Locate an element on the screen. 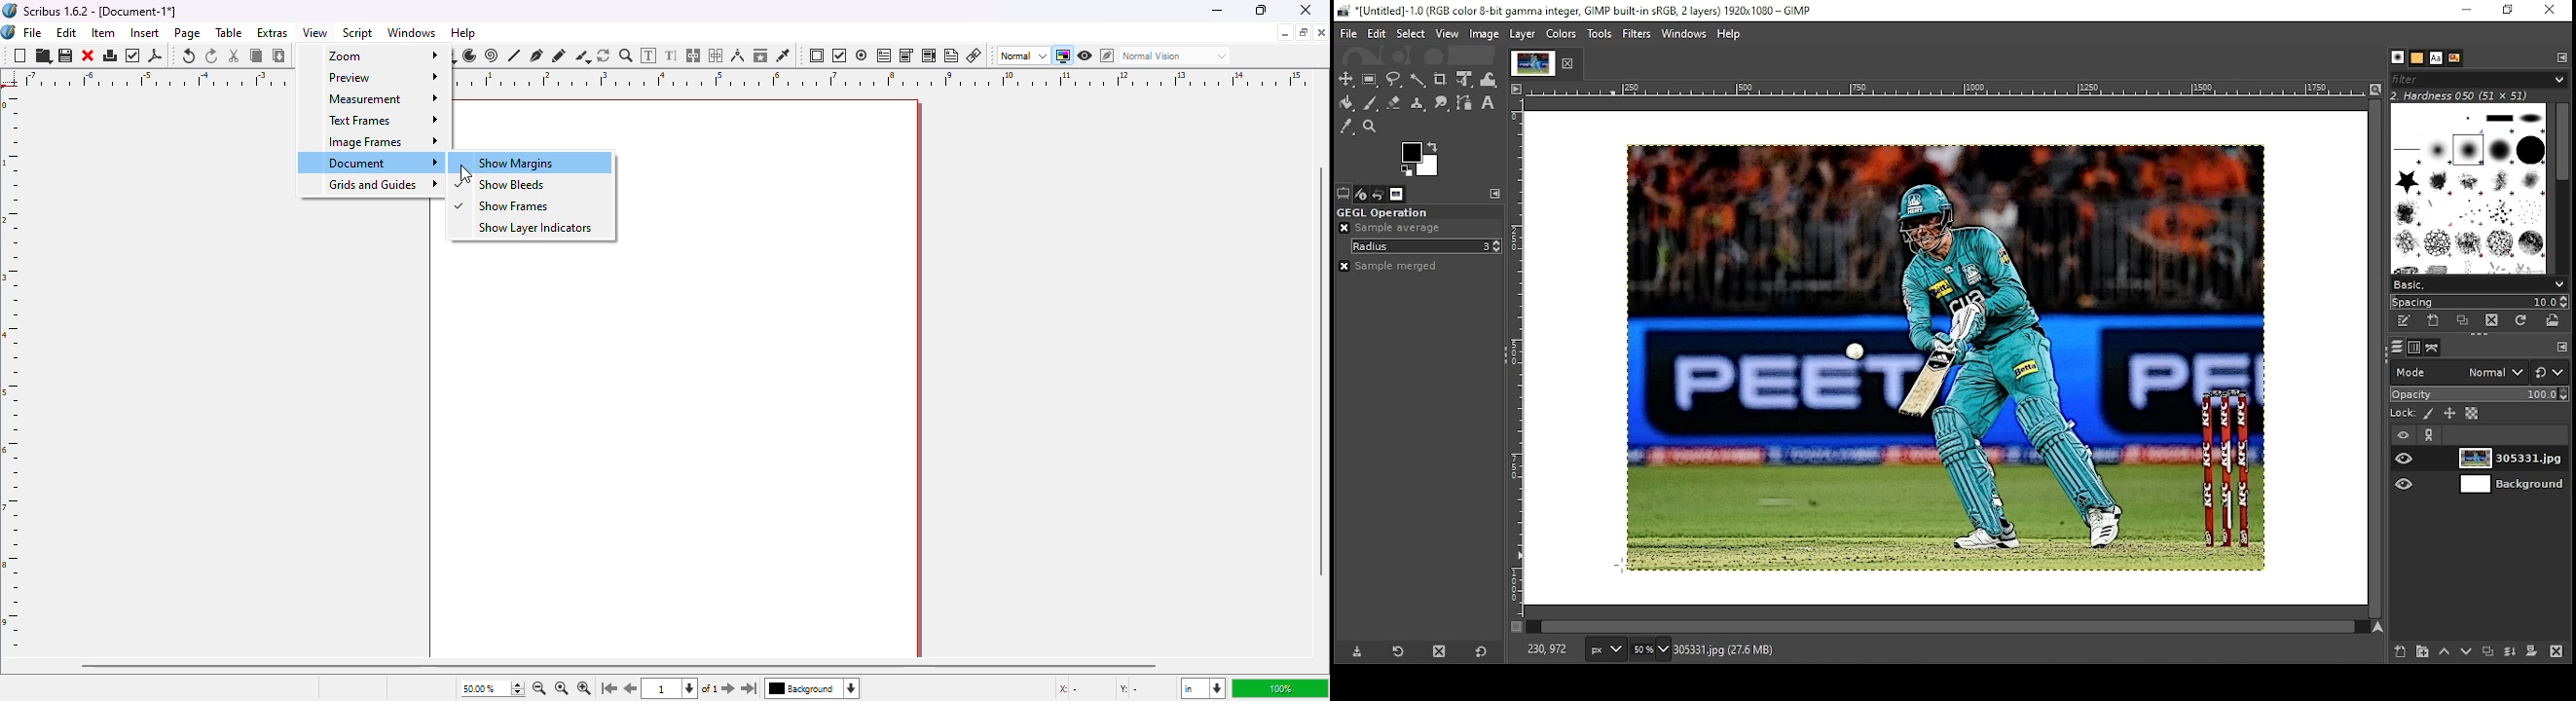 This screenshot has height=728, width=2576. 100% is located at coordinates (1276, 688).